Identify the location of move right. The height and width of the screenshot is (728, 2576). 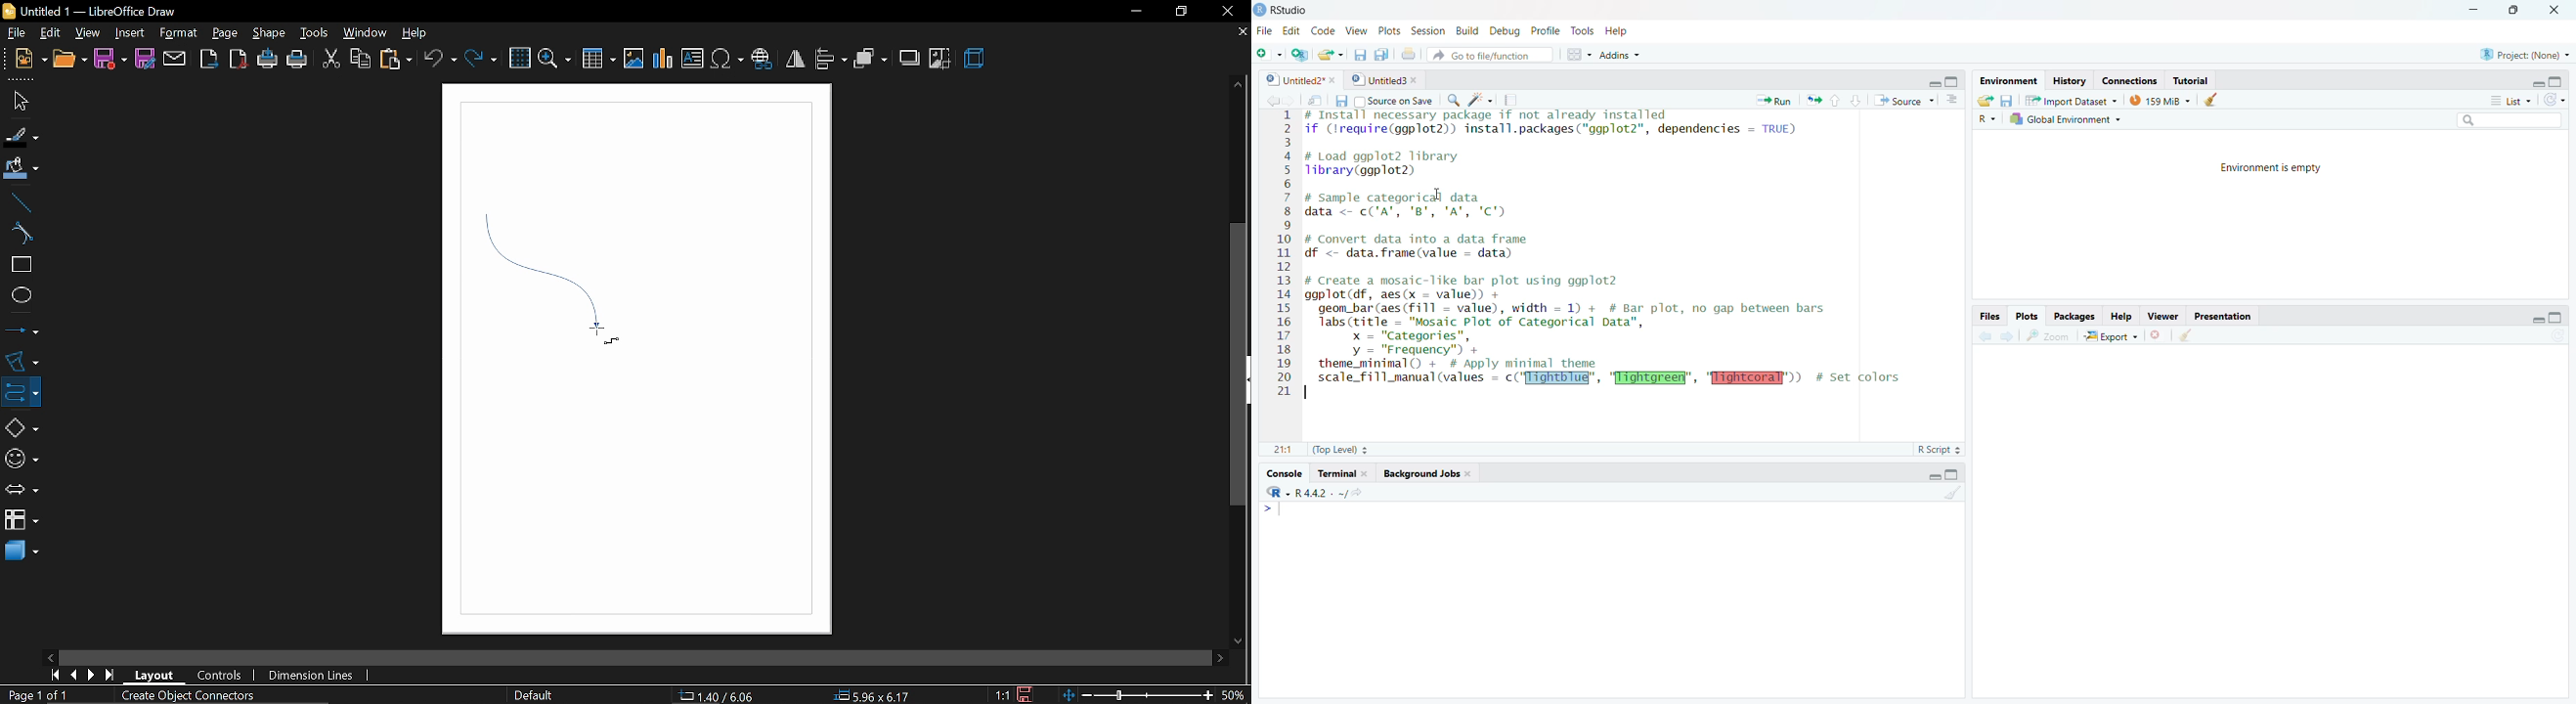
(1220, 656).